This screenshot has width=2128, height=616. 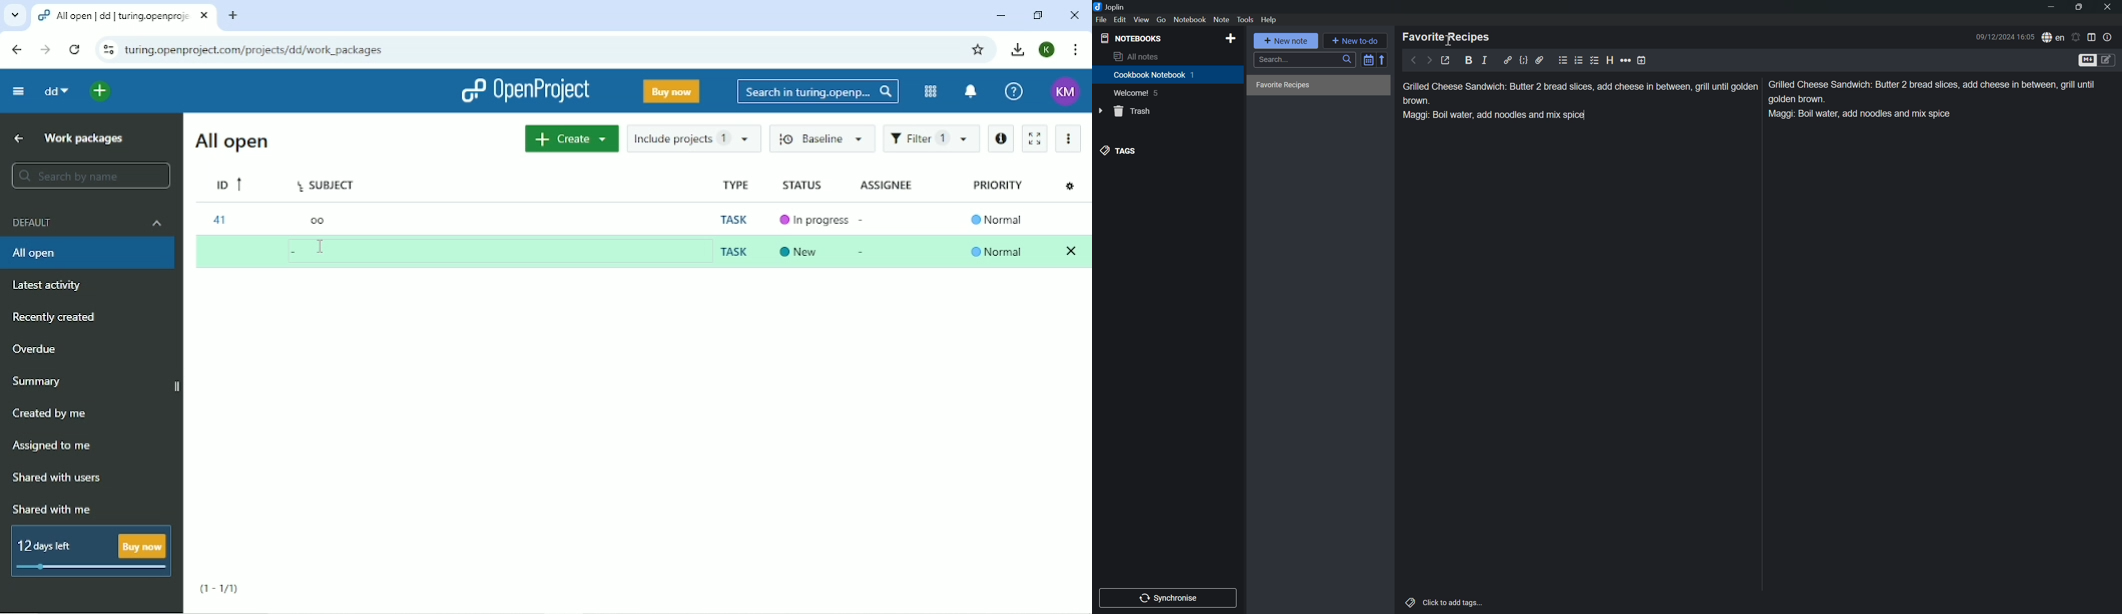 What do you see at coordinates (1284, 85) in the screenshot?
I see `Favorite recipies` at bounding box center [1284, 85].